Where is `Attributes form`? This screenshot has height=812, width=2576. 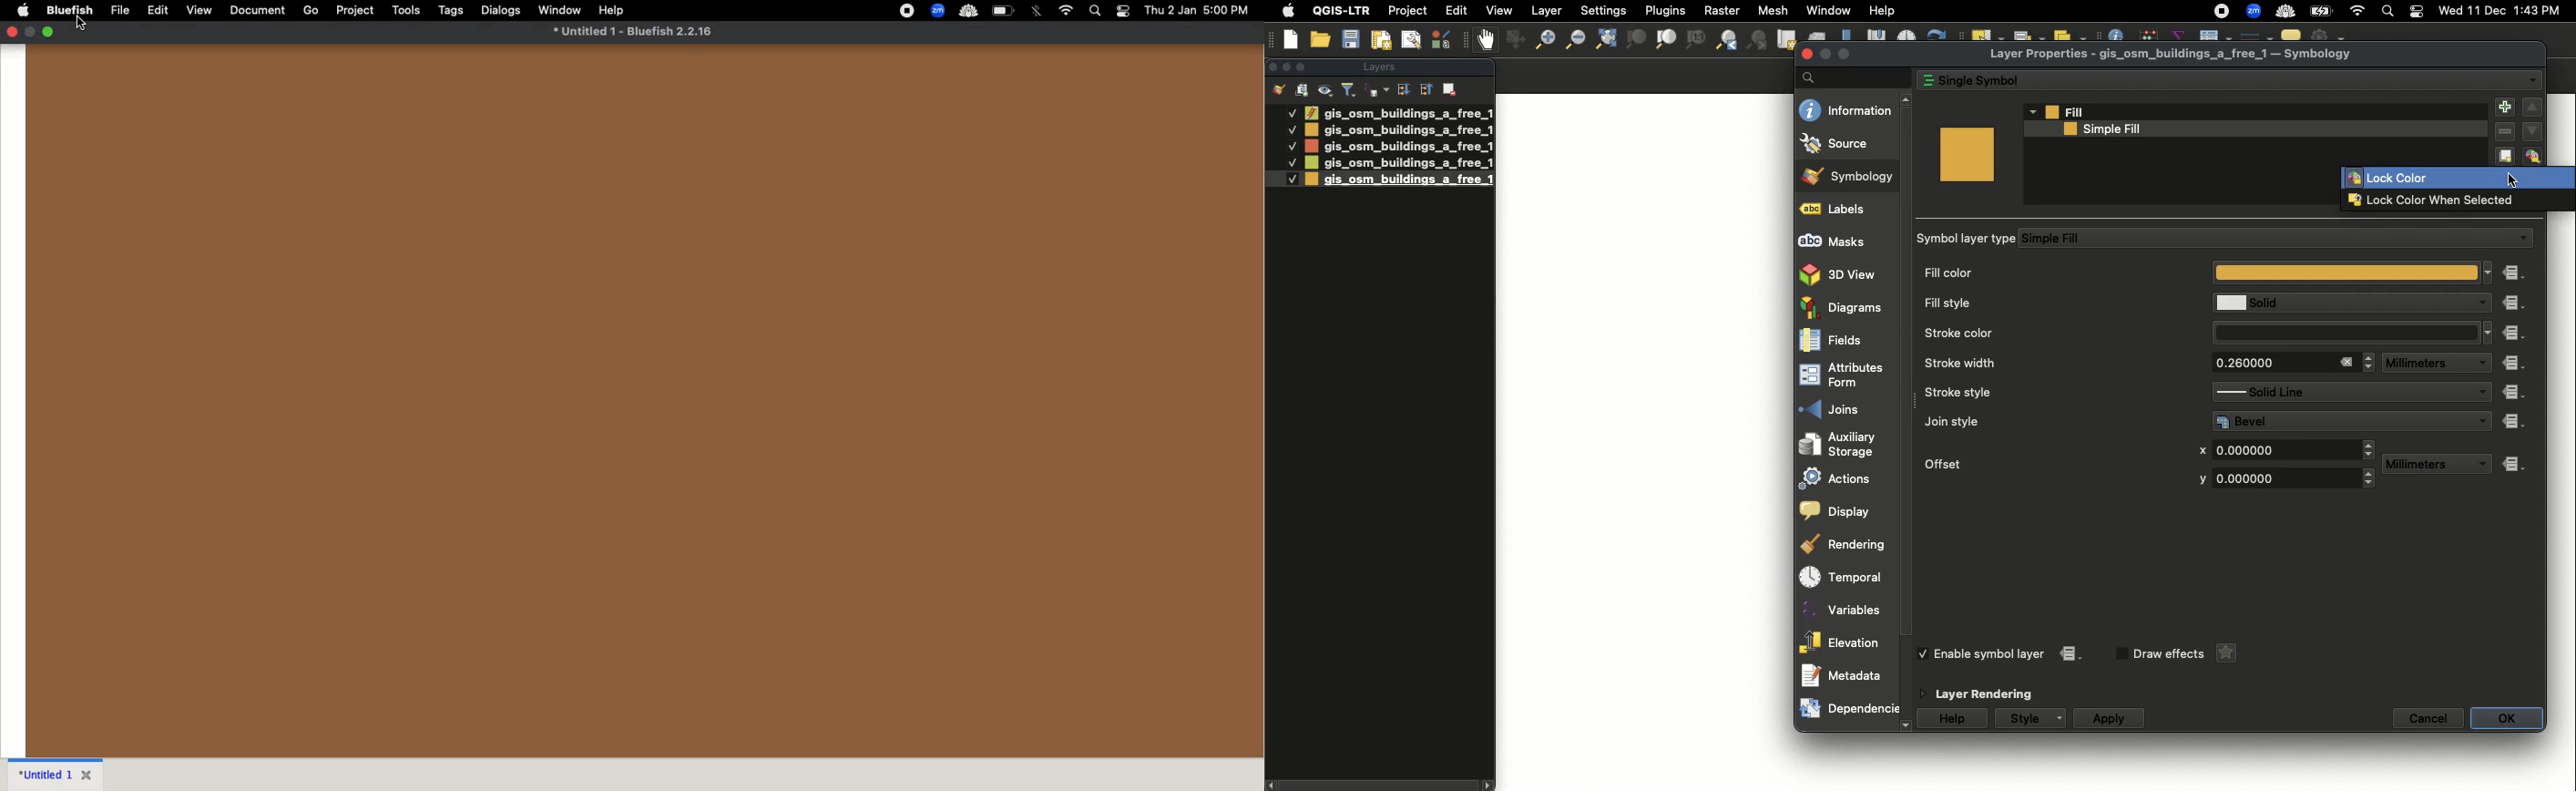 Attributes form is located at coordinates (1845, 375).